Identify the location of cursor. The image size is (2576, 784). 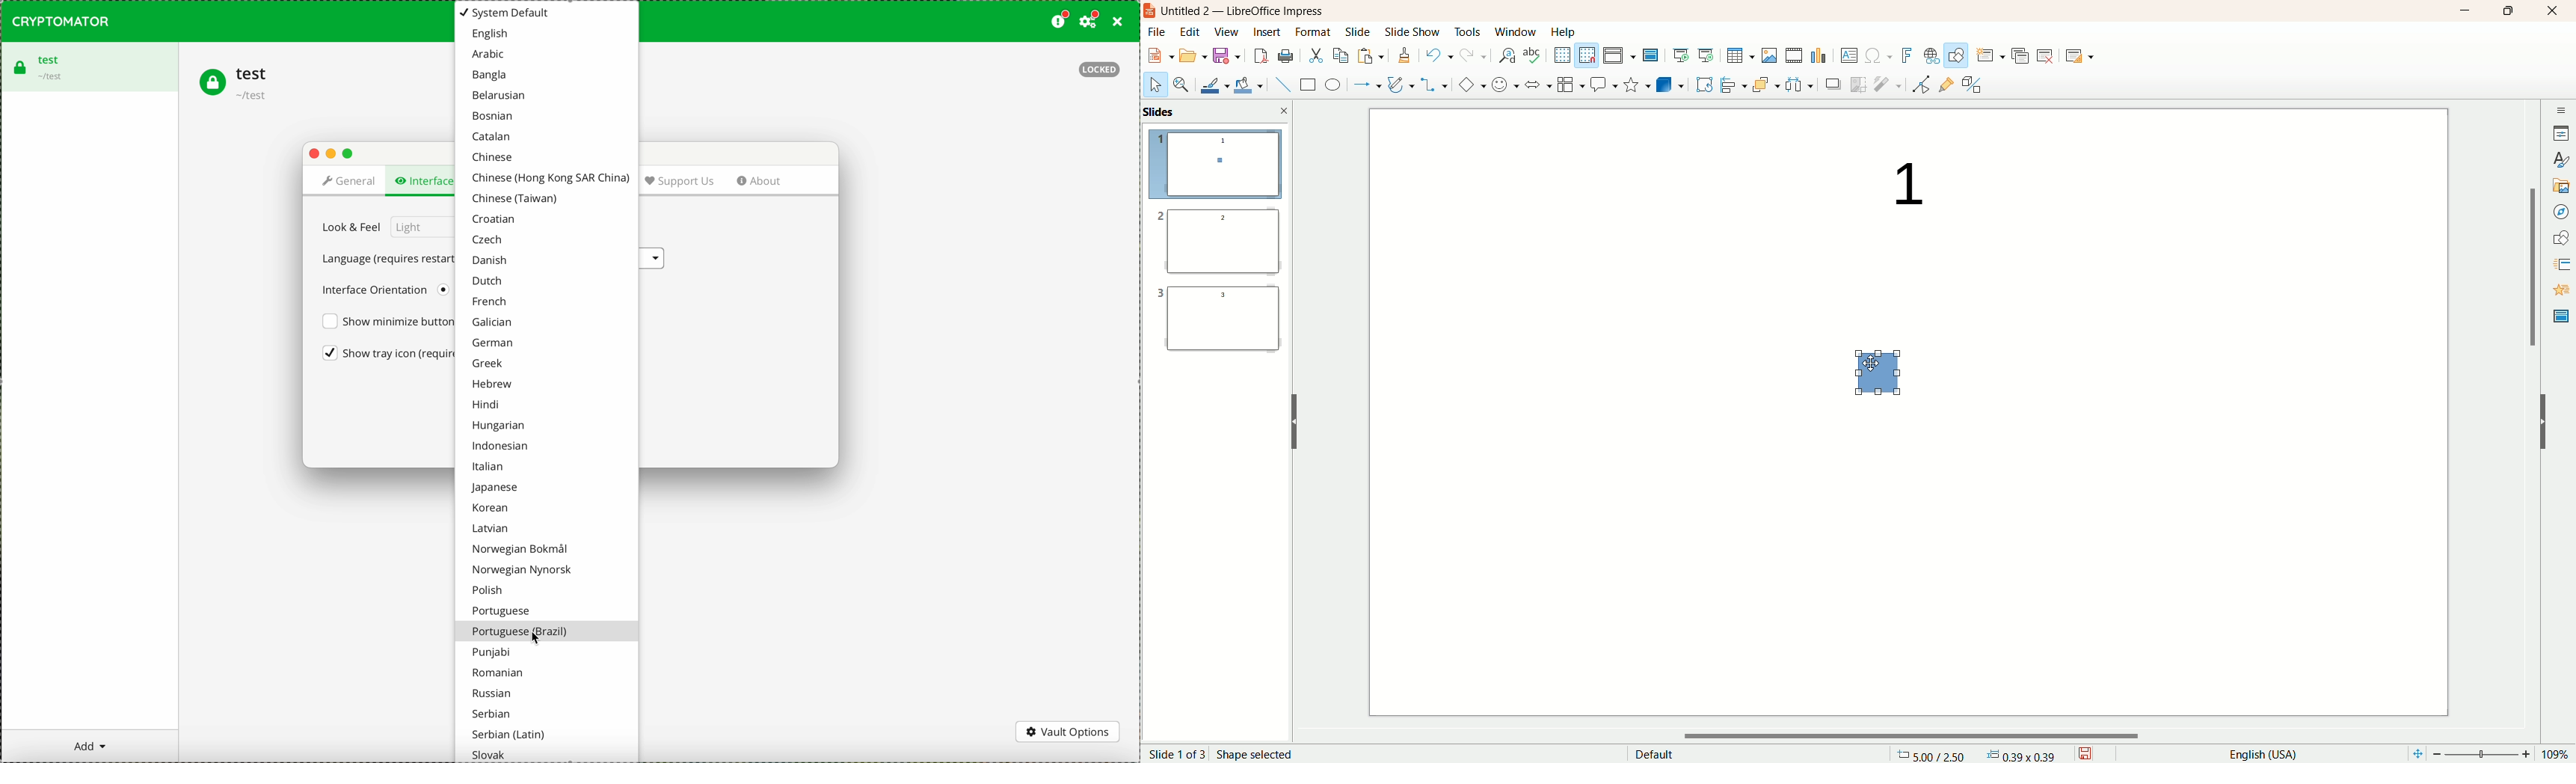
(538, 643).